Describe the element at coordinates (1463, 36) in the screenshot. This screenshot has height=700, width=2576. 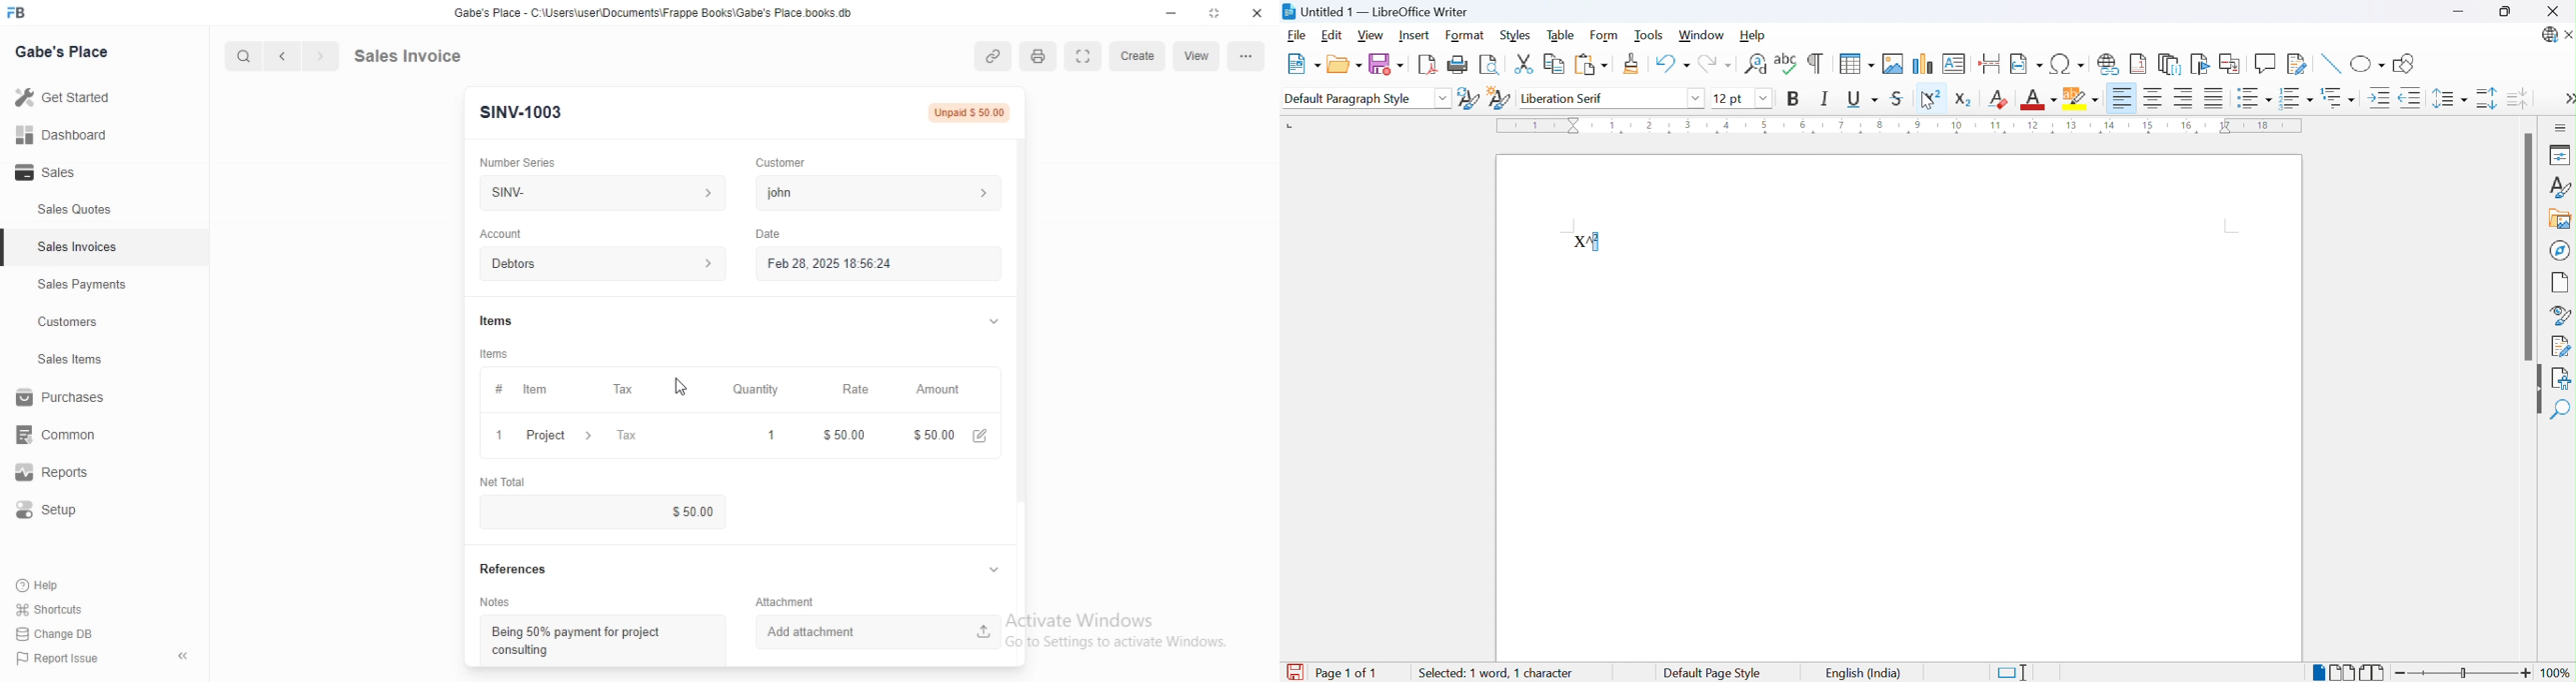
I see `Format` at that location.